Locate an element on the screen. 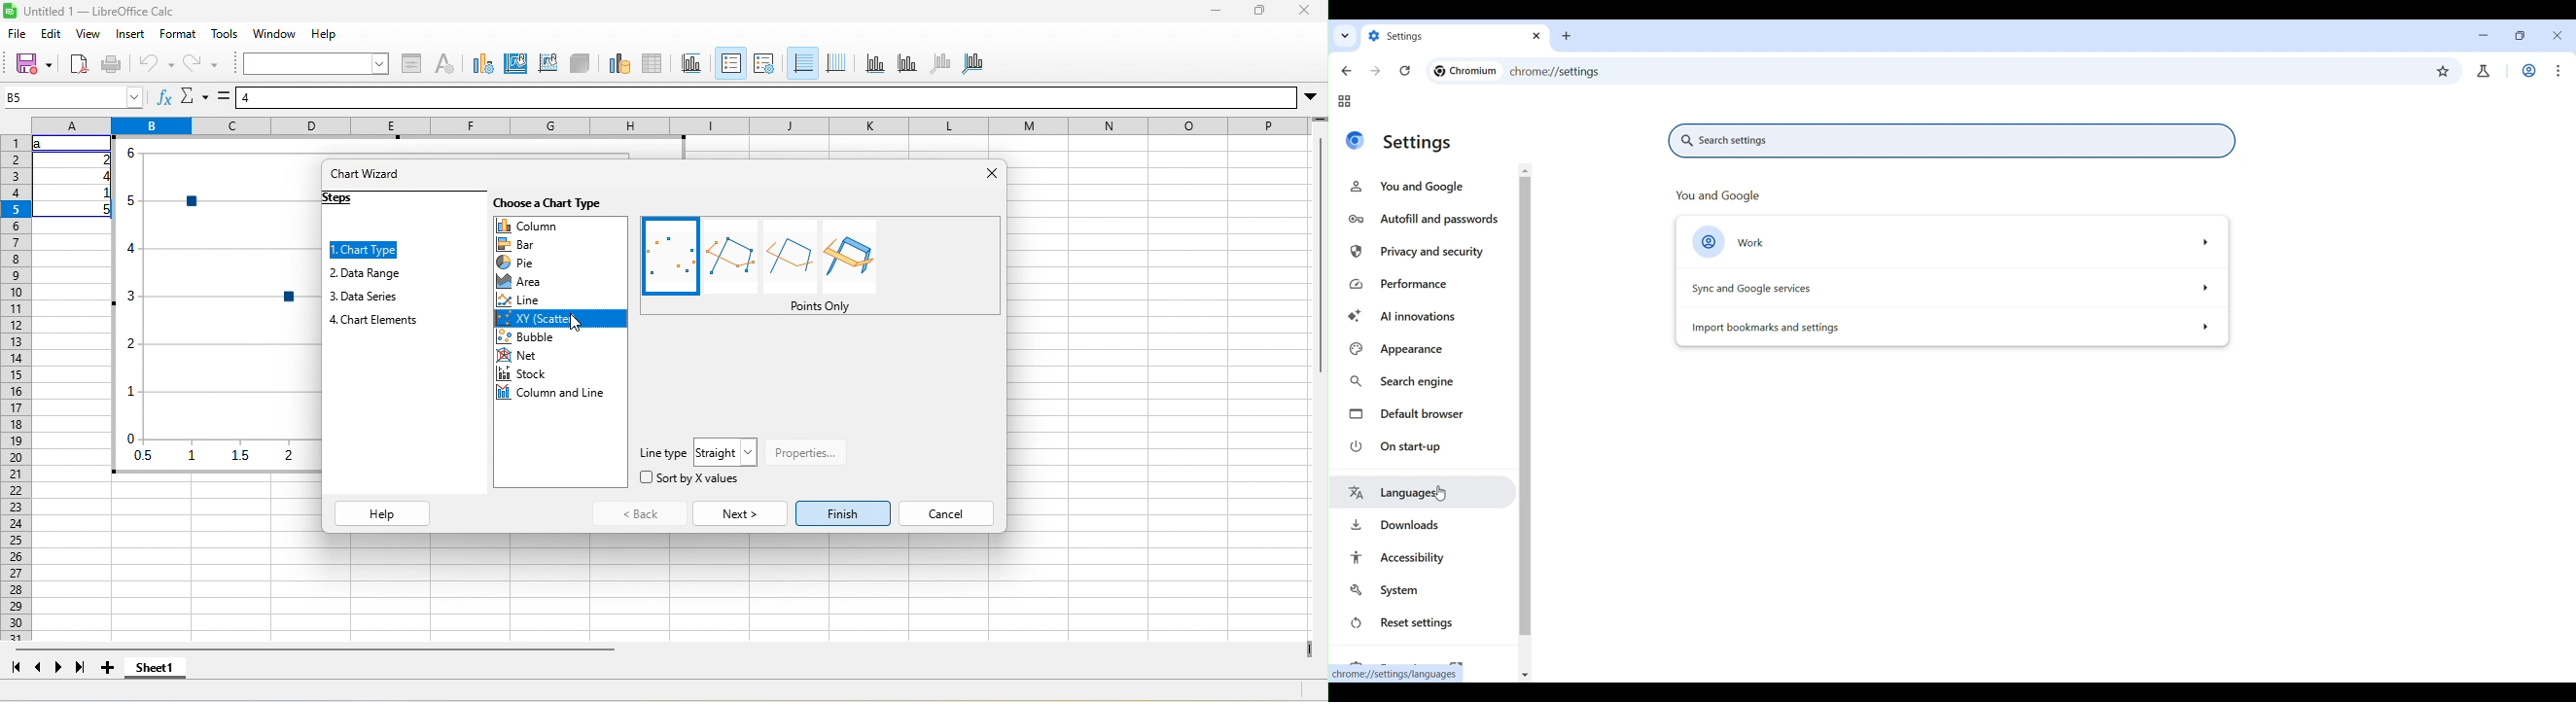  vertical scroll bar is located at coordinates (1320, 249).